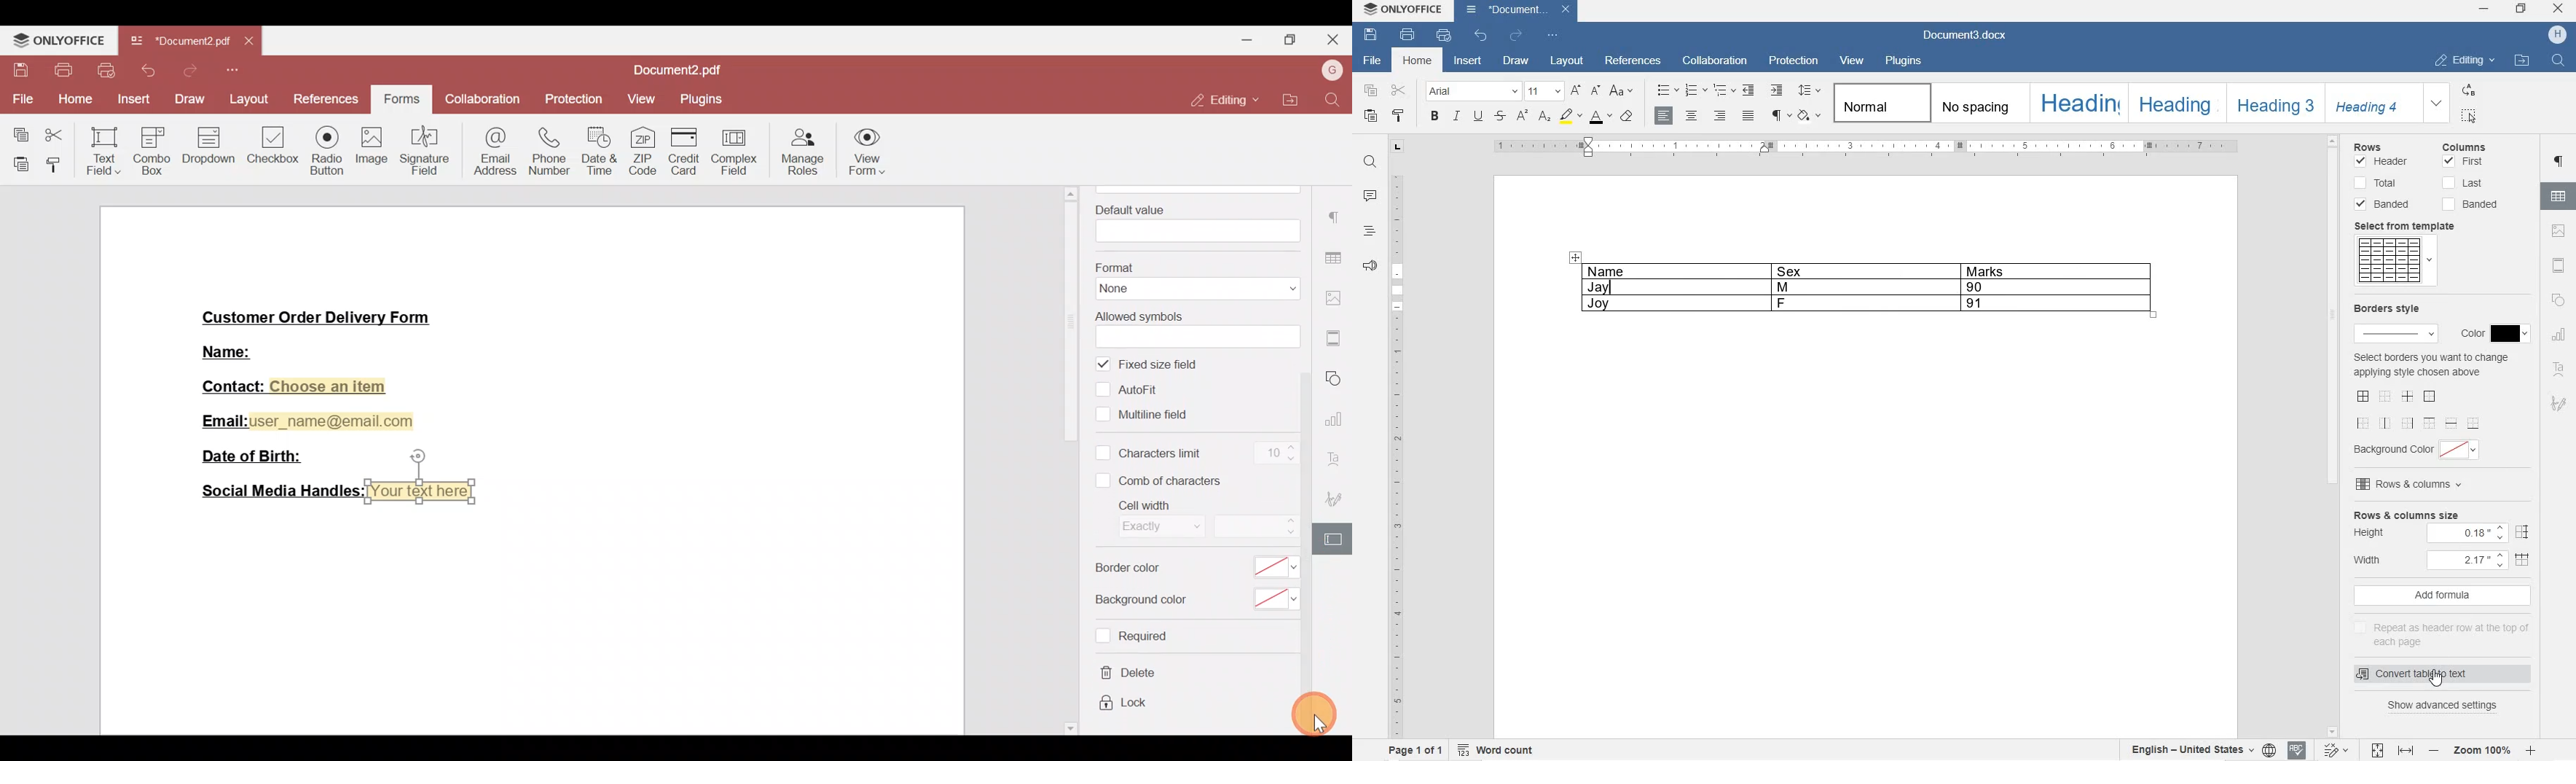 This screenshot has width=2576, height=784. What do you see at coordinates (1876, 103) in the screenshot?
I see `NORMAL` at bounding box center [1876, 103].